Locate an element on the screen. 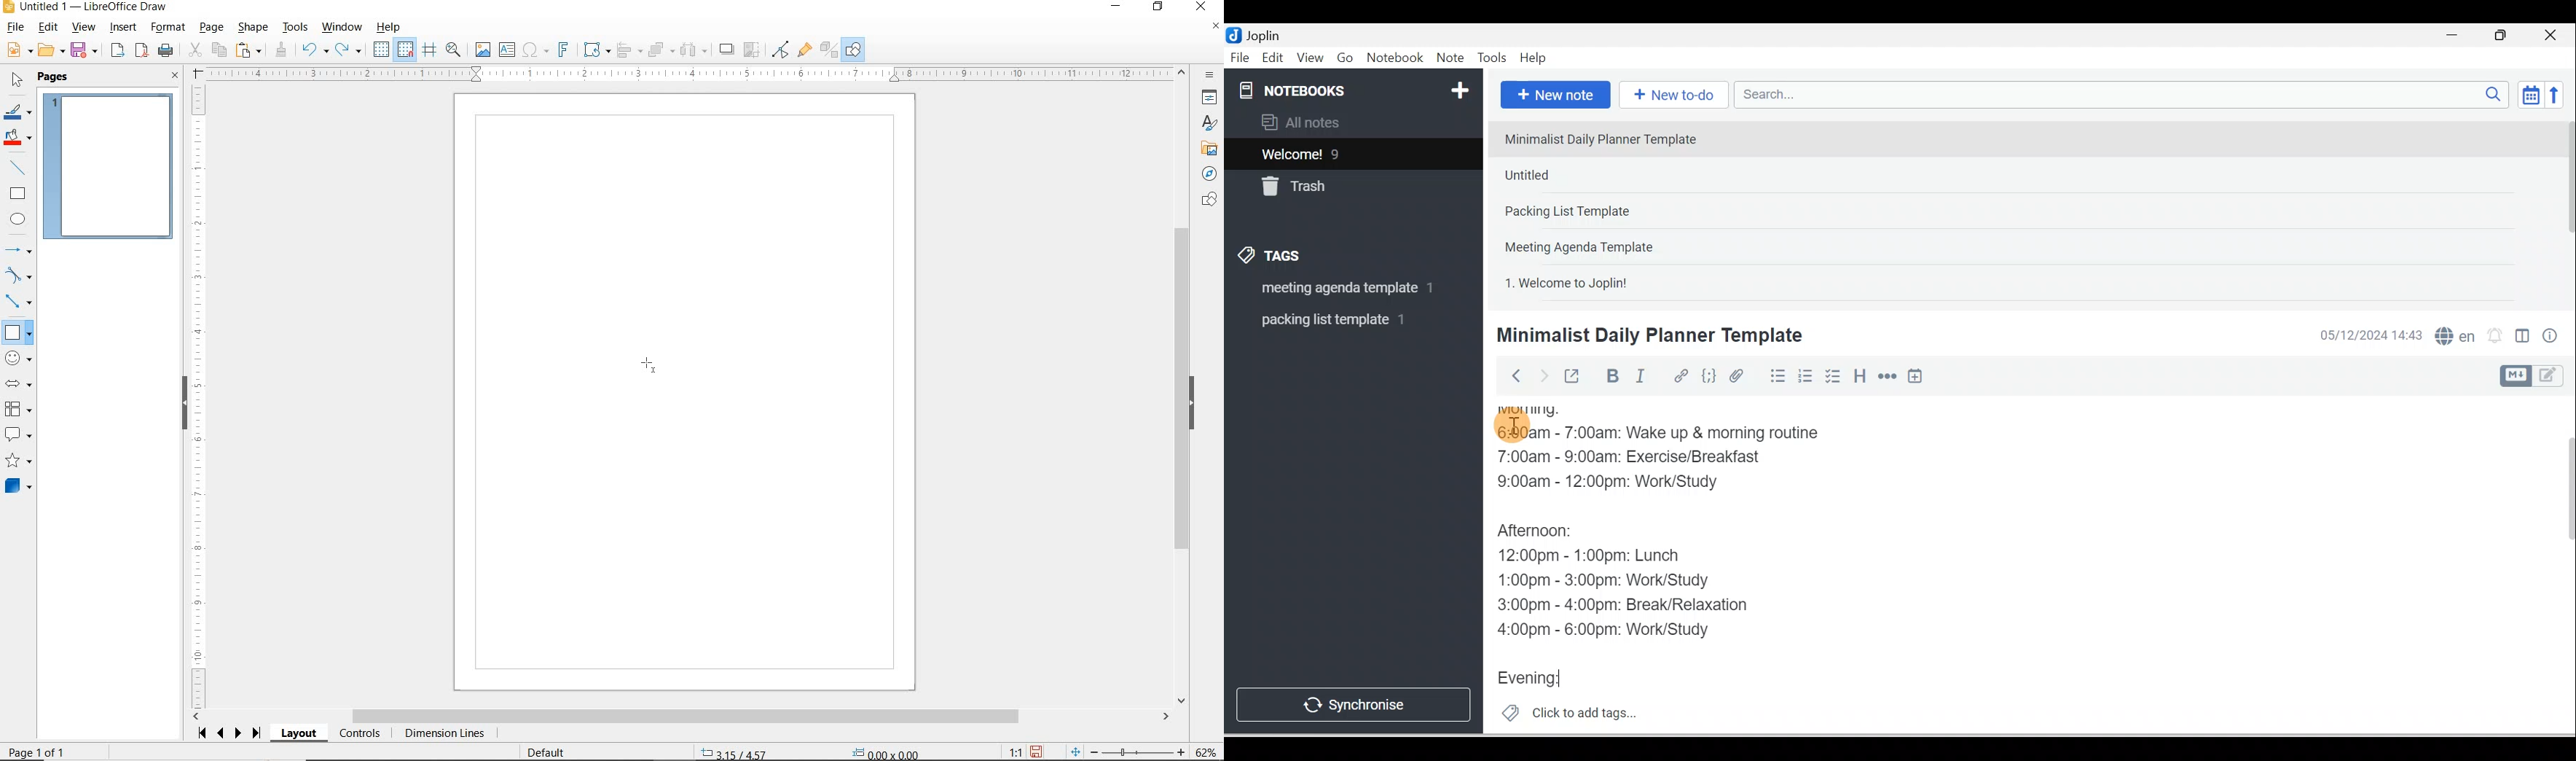 Image resolution: width=2576 pixels, height=784 pixels. Joplin is located at coordinates (1267, 34).